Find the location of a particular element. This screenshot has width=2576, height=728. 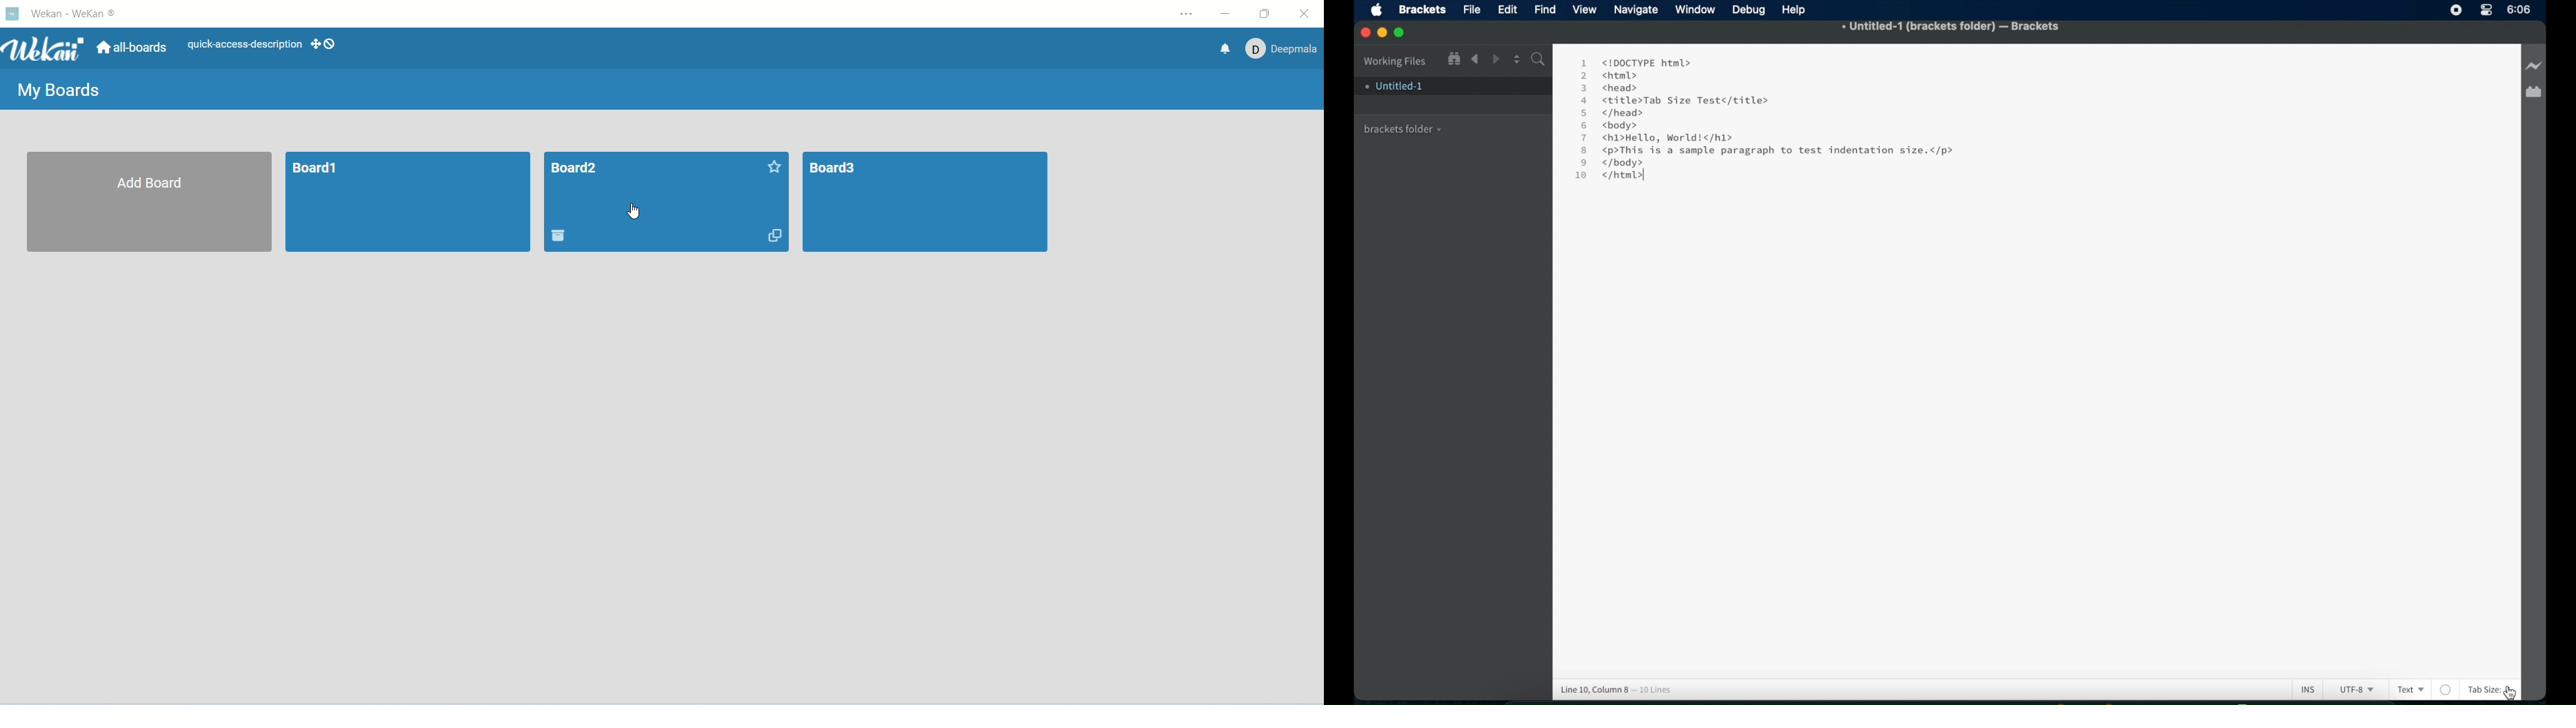

File is located at coordinates (1472, 10).